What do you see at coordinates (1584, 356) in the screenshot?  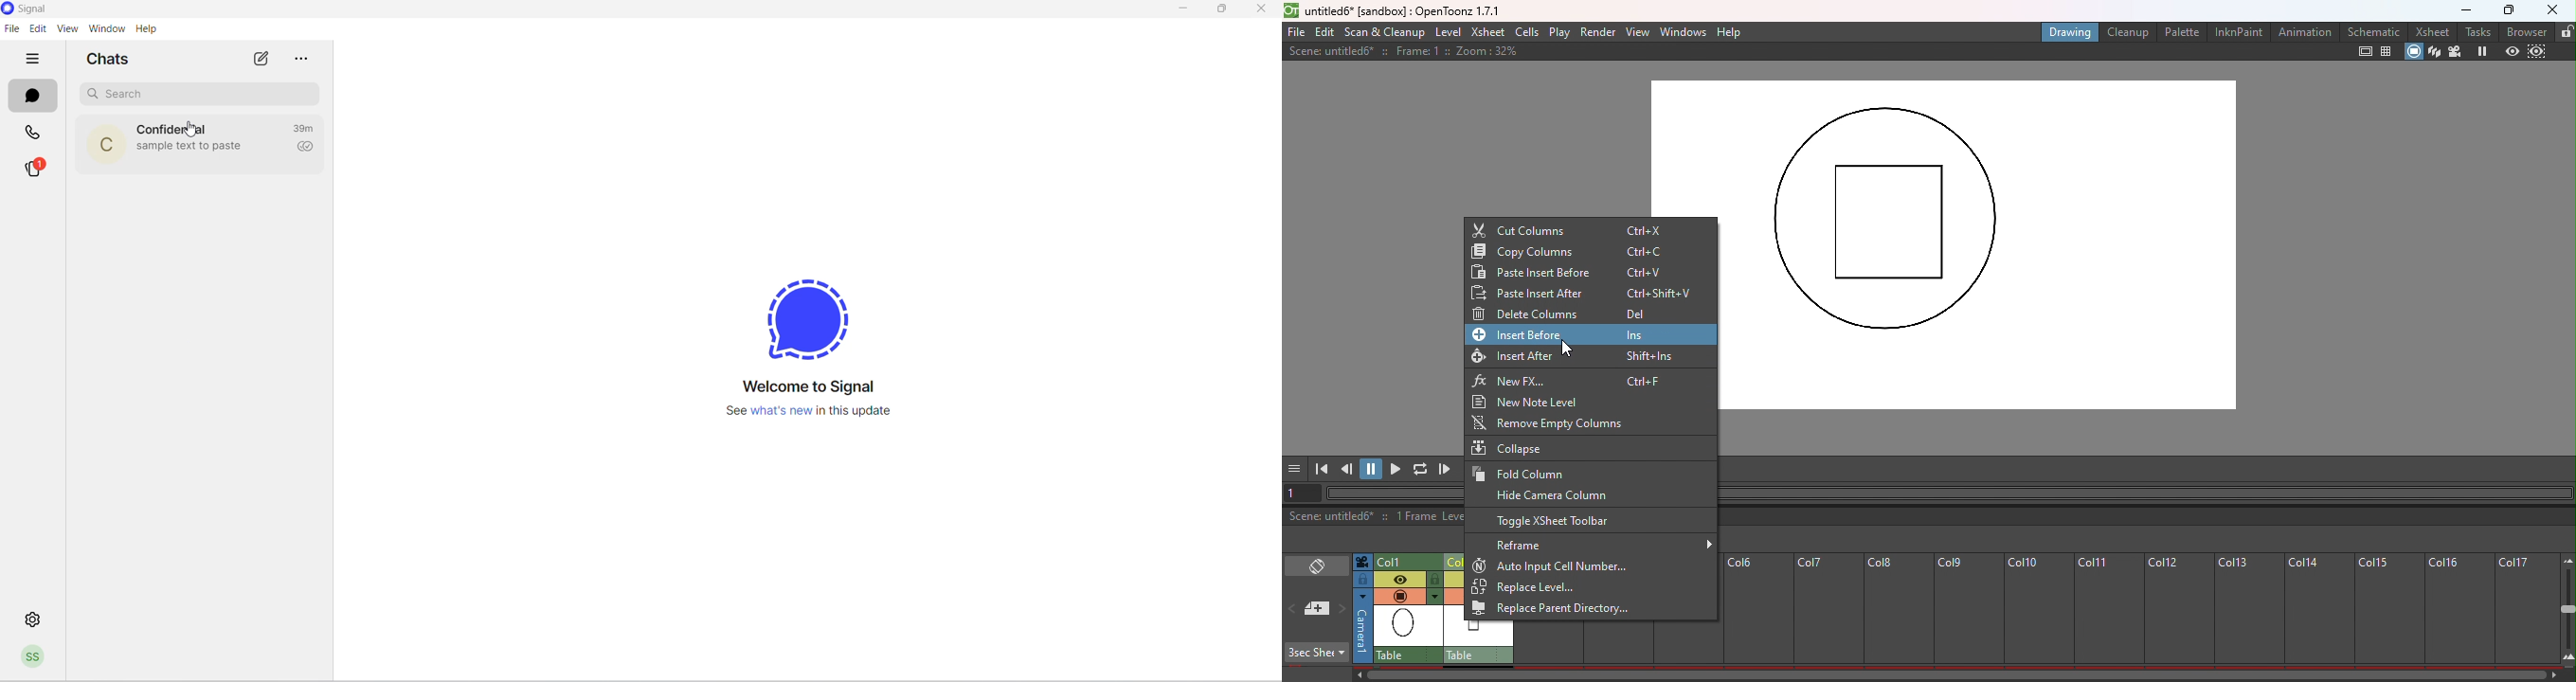 I see `Insert after` at bounding box center [1584, 356].